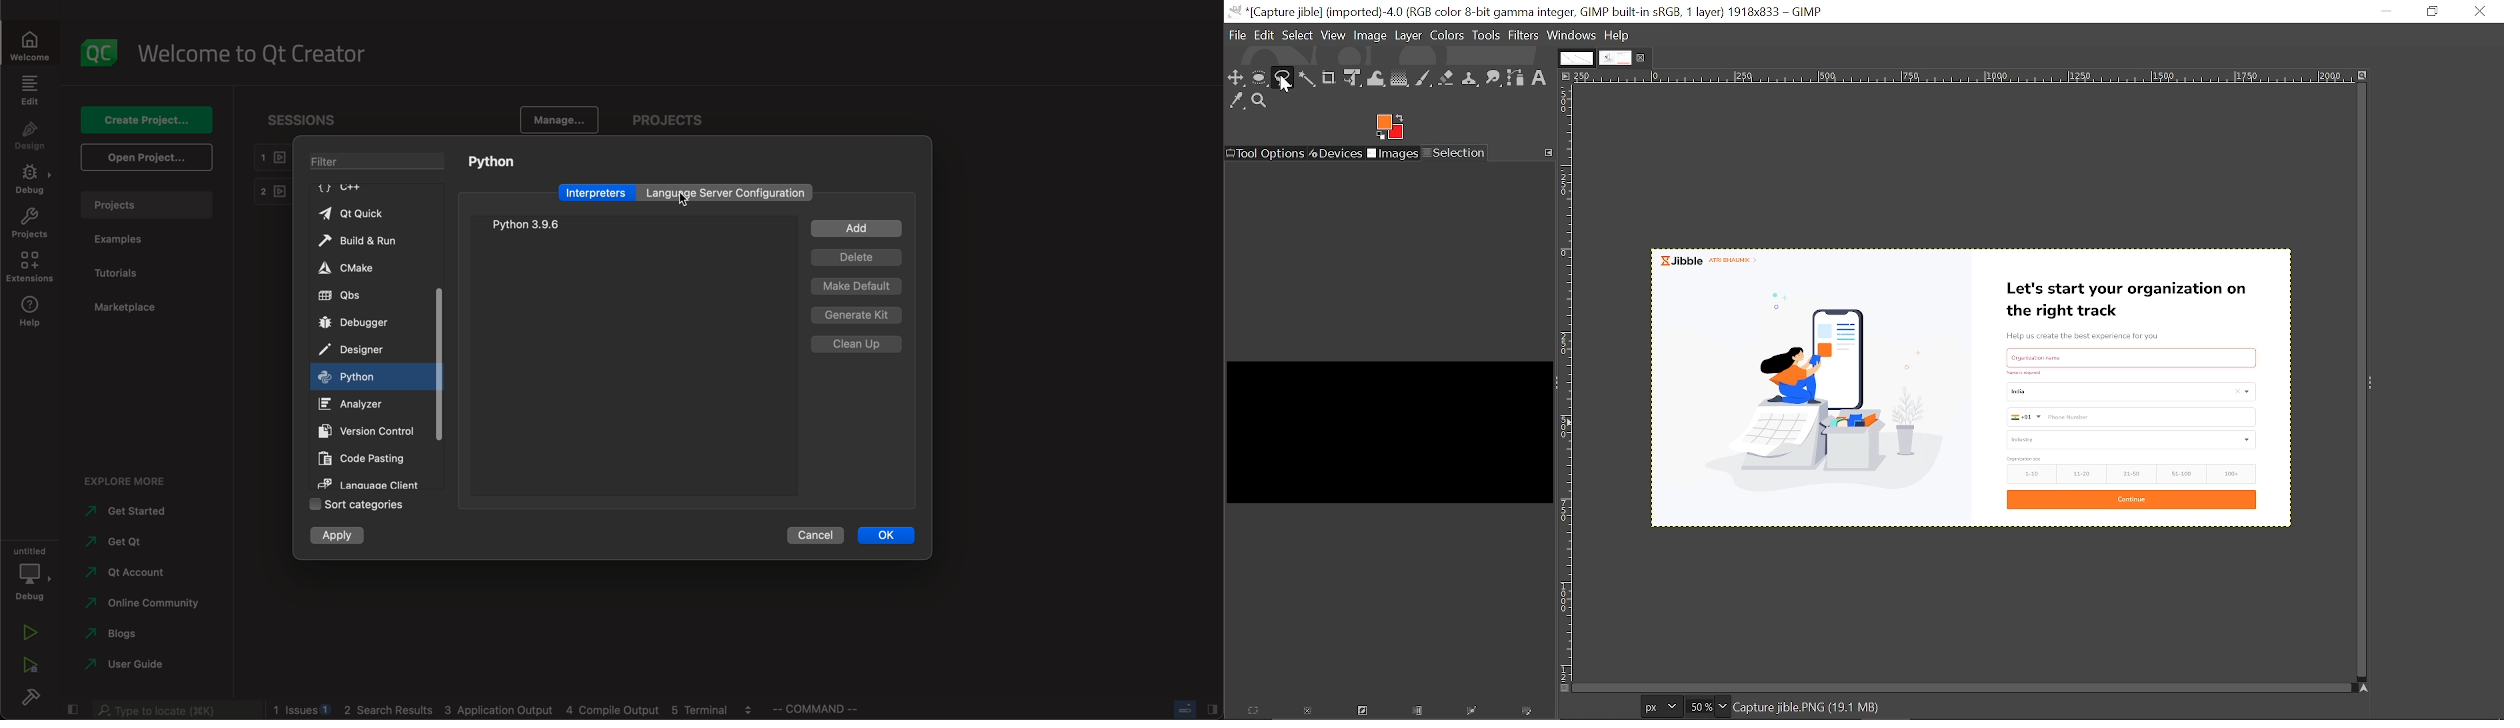 The width and height of the screenshot is (2520, 728). What do you see at coordinates (1816, 708) in the screenshot?
I see `image details` at bounding box center [1816, 708].